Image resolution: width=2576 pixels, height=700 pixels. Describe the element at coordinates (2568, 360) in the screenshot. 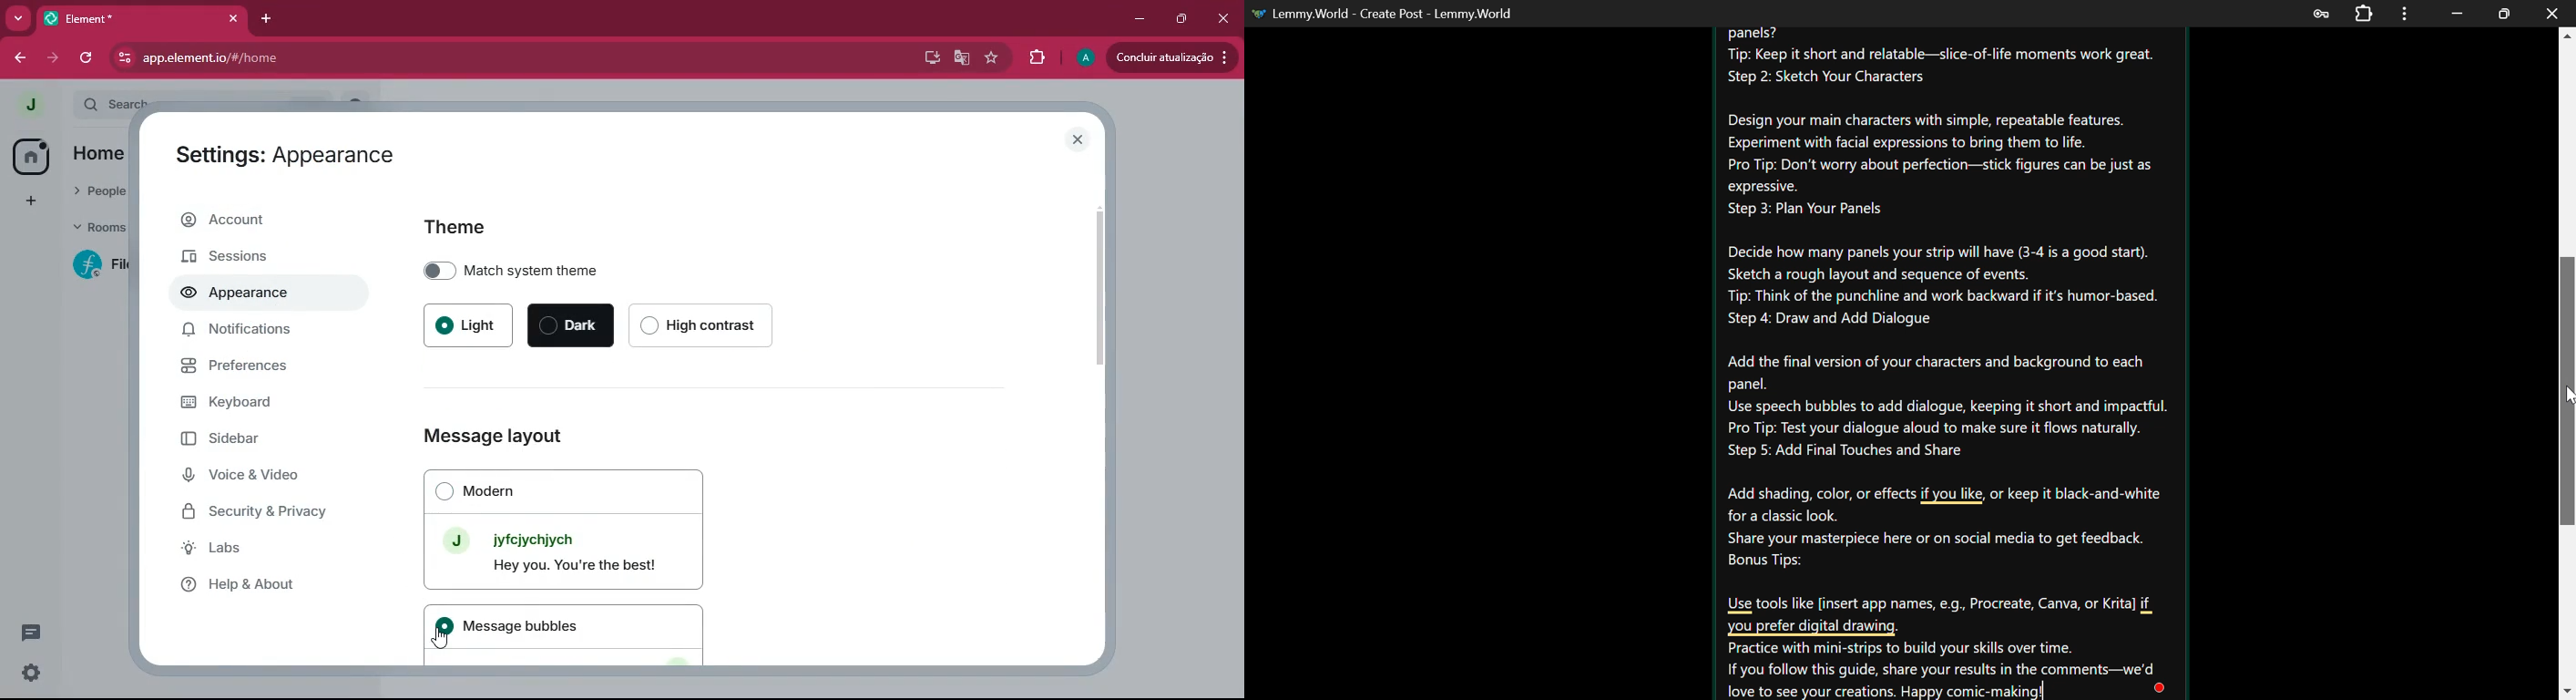

I see `Scroll Bar` at that location.